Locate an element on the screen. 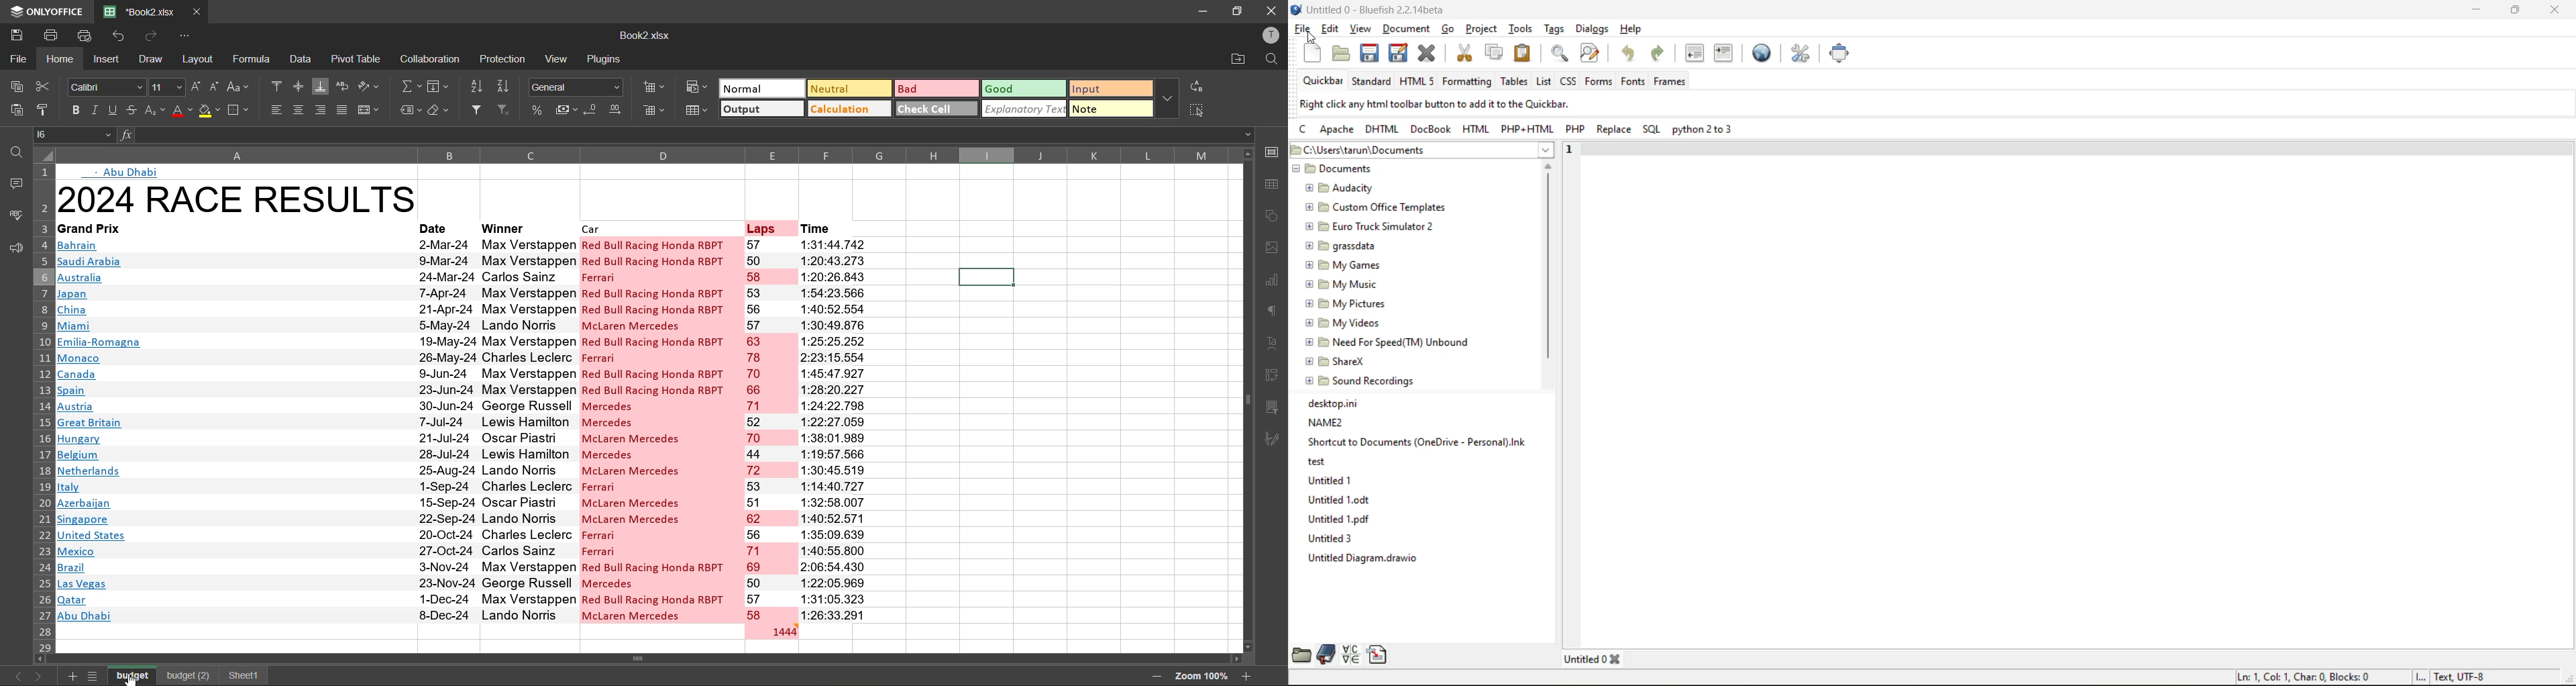 Image resolution: width=2576 pixels, height=700 pixels. redo is located at coordinates (1664, 57).